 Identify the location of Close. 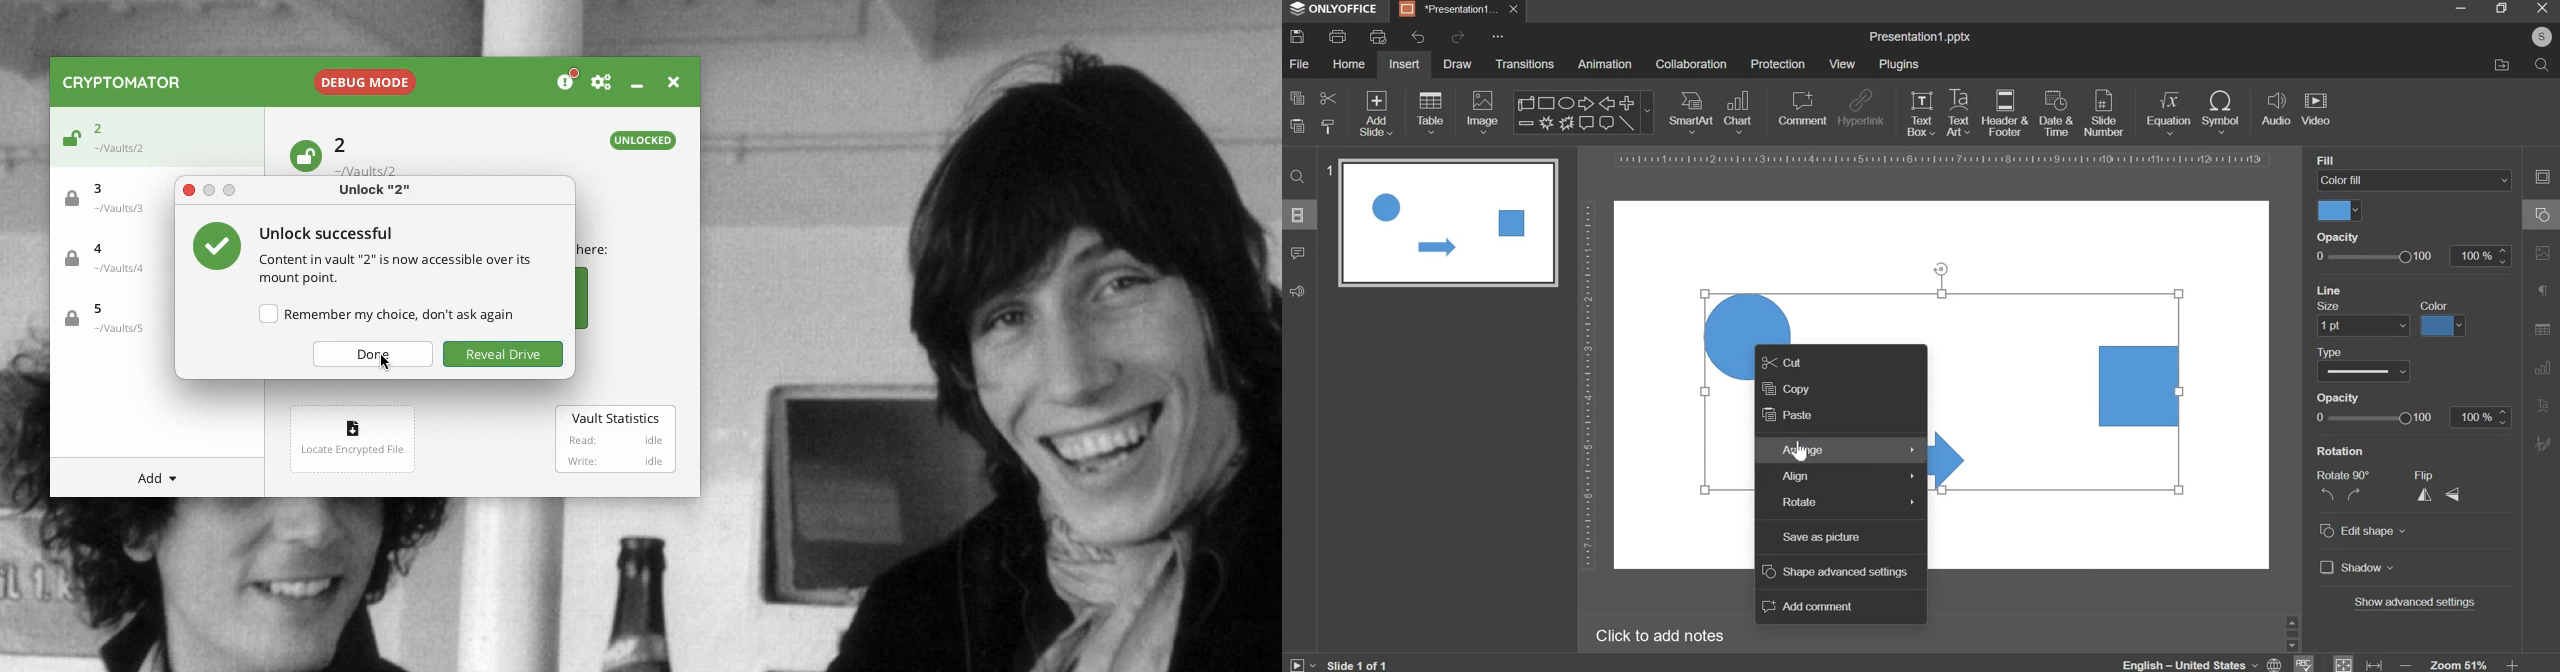
(671, 80).